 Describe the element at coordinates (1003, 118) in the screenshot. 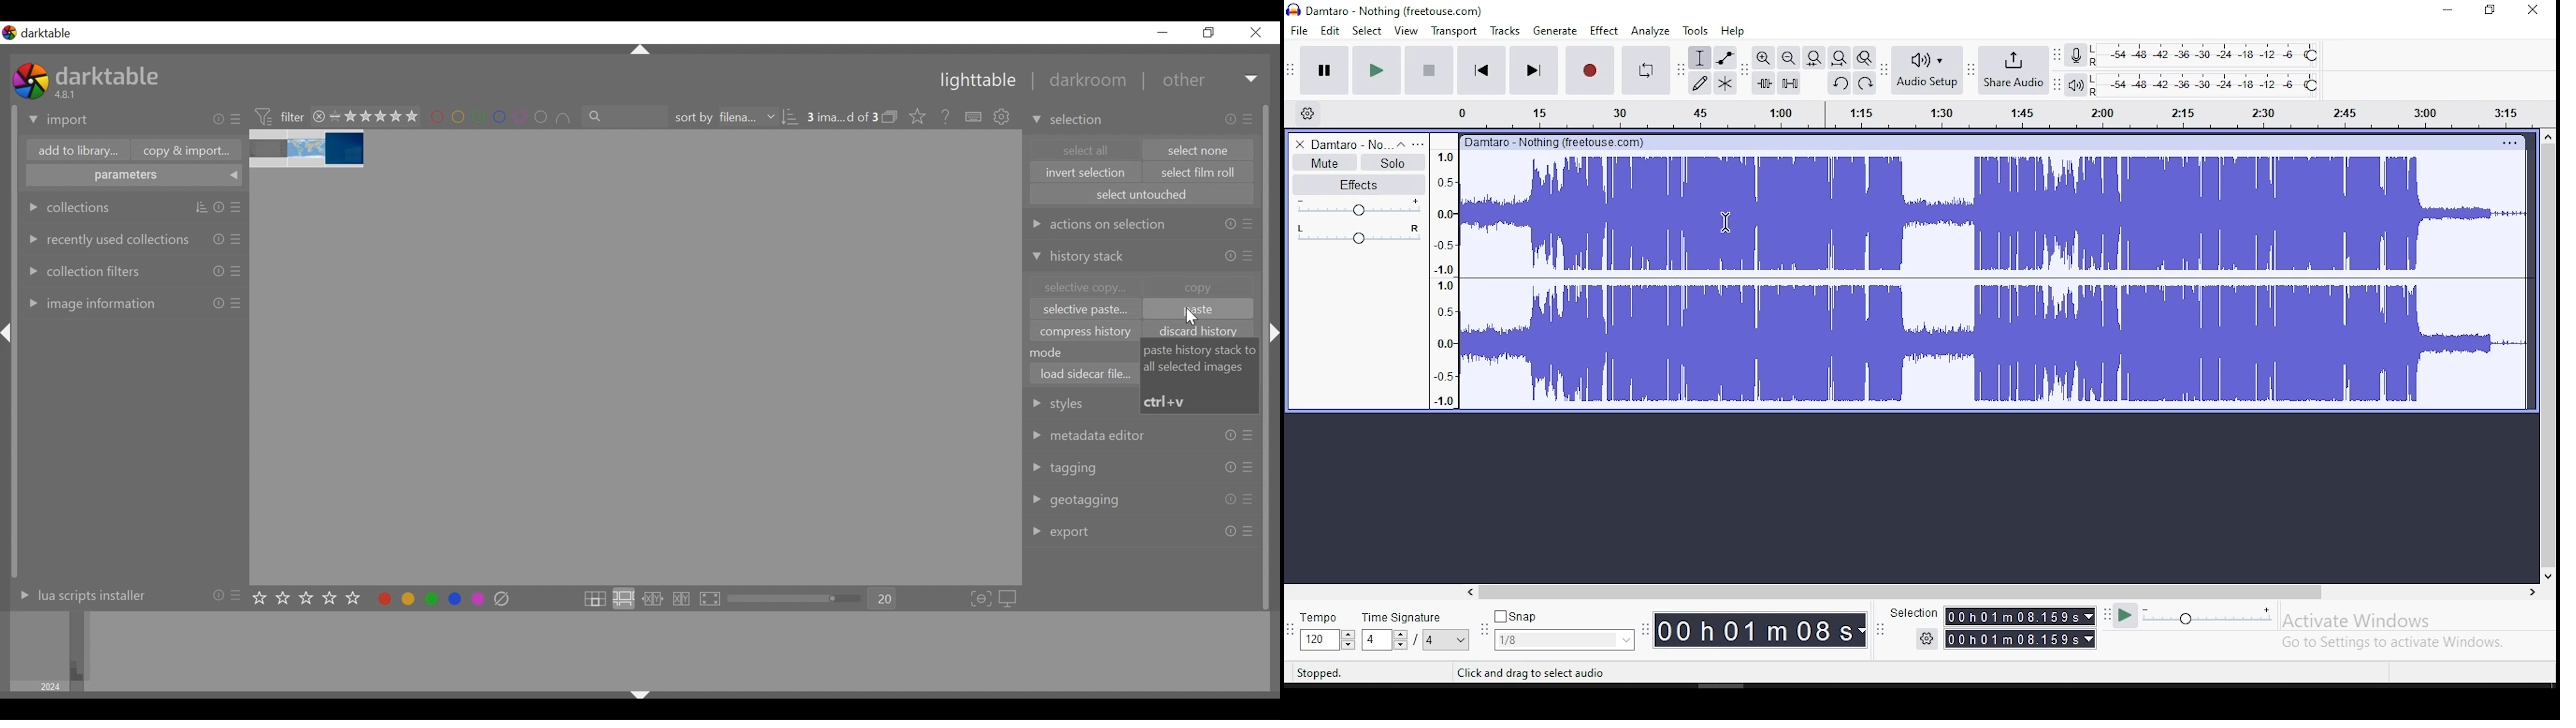

I see `show global preferences` at that location.